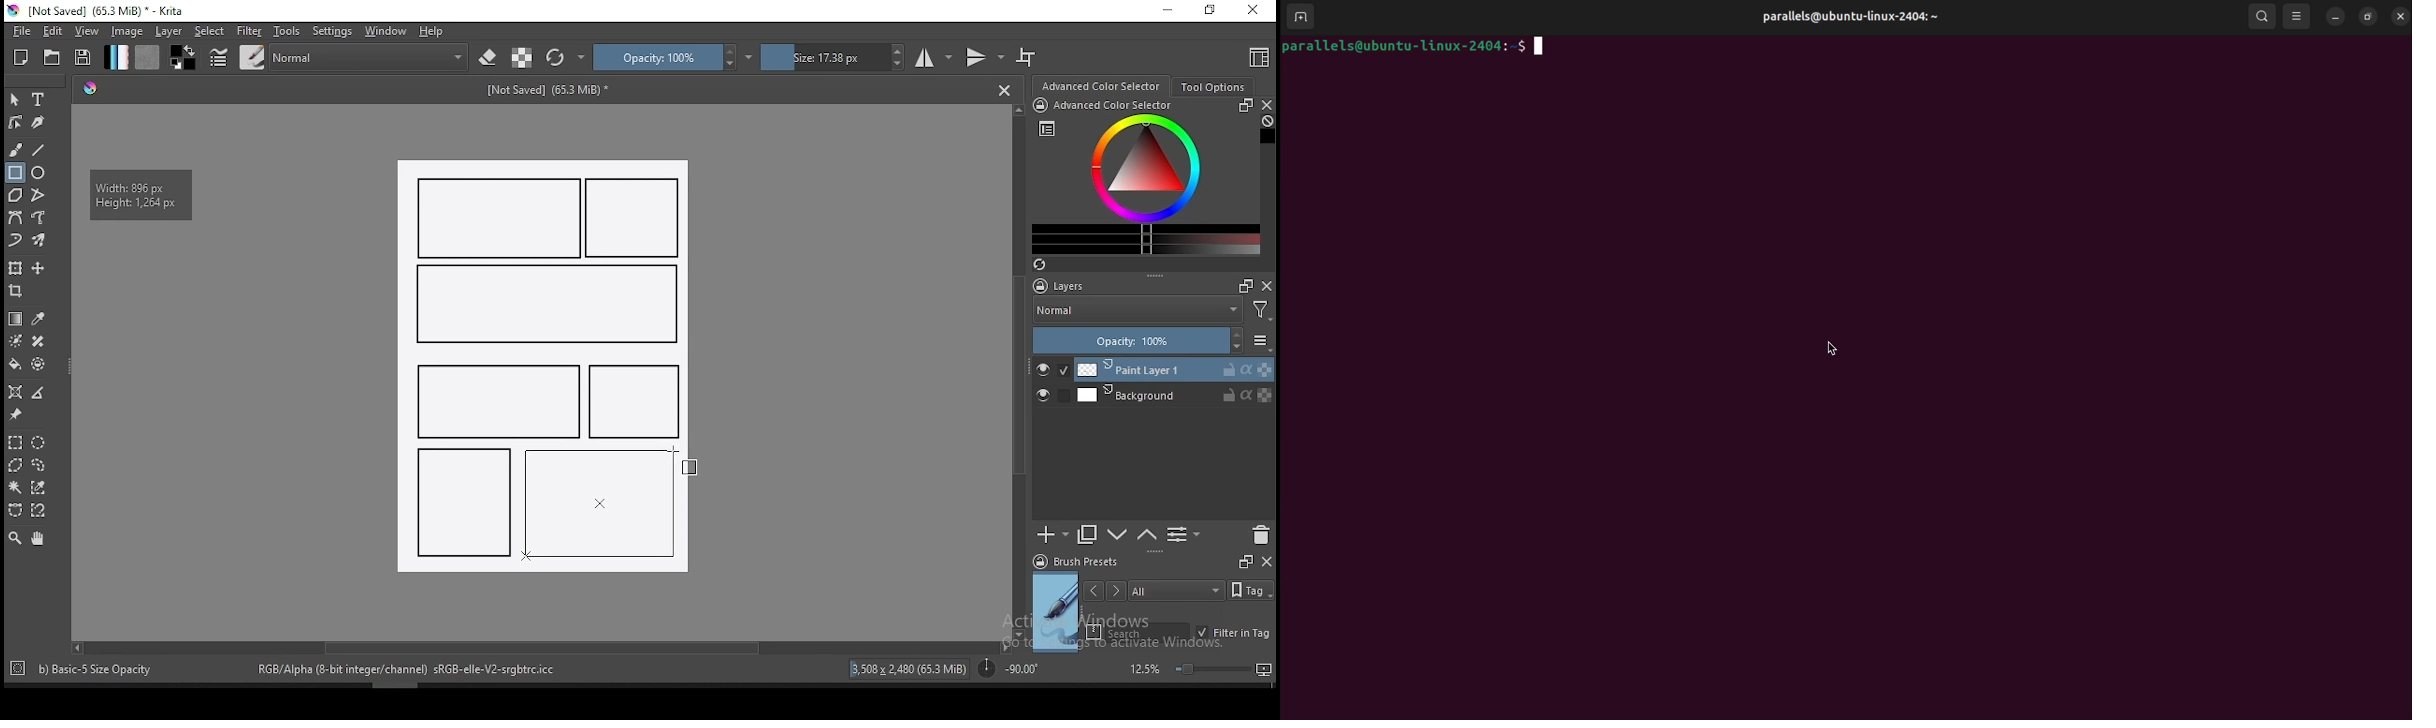  Describe the element at coordinates (38, 341) in the screenshot. I see `smart patch tool` at that location.